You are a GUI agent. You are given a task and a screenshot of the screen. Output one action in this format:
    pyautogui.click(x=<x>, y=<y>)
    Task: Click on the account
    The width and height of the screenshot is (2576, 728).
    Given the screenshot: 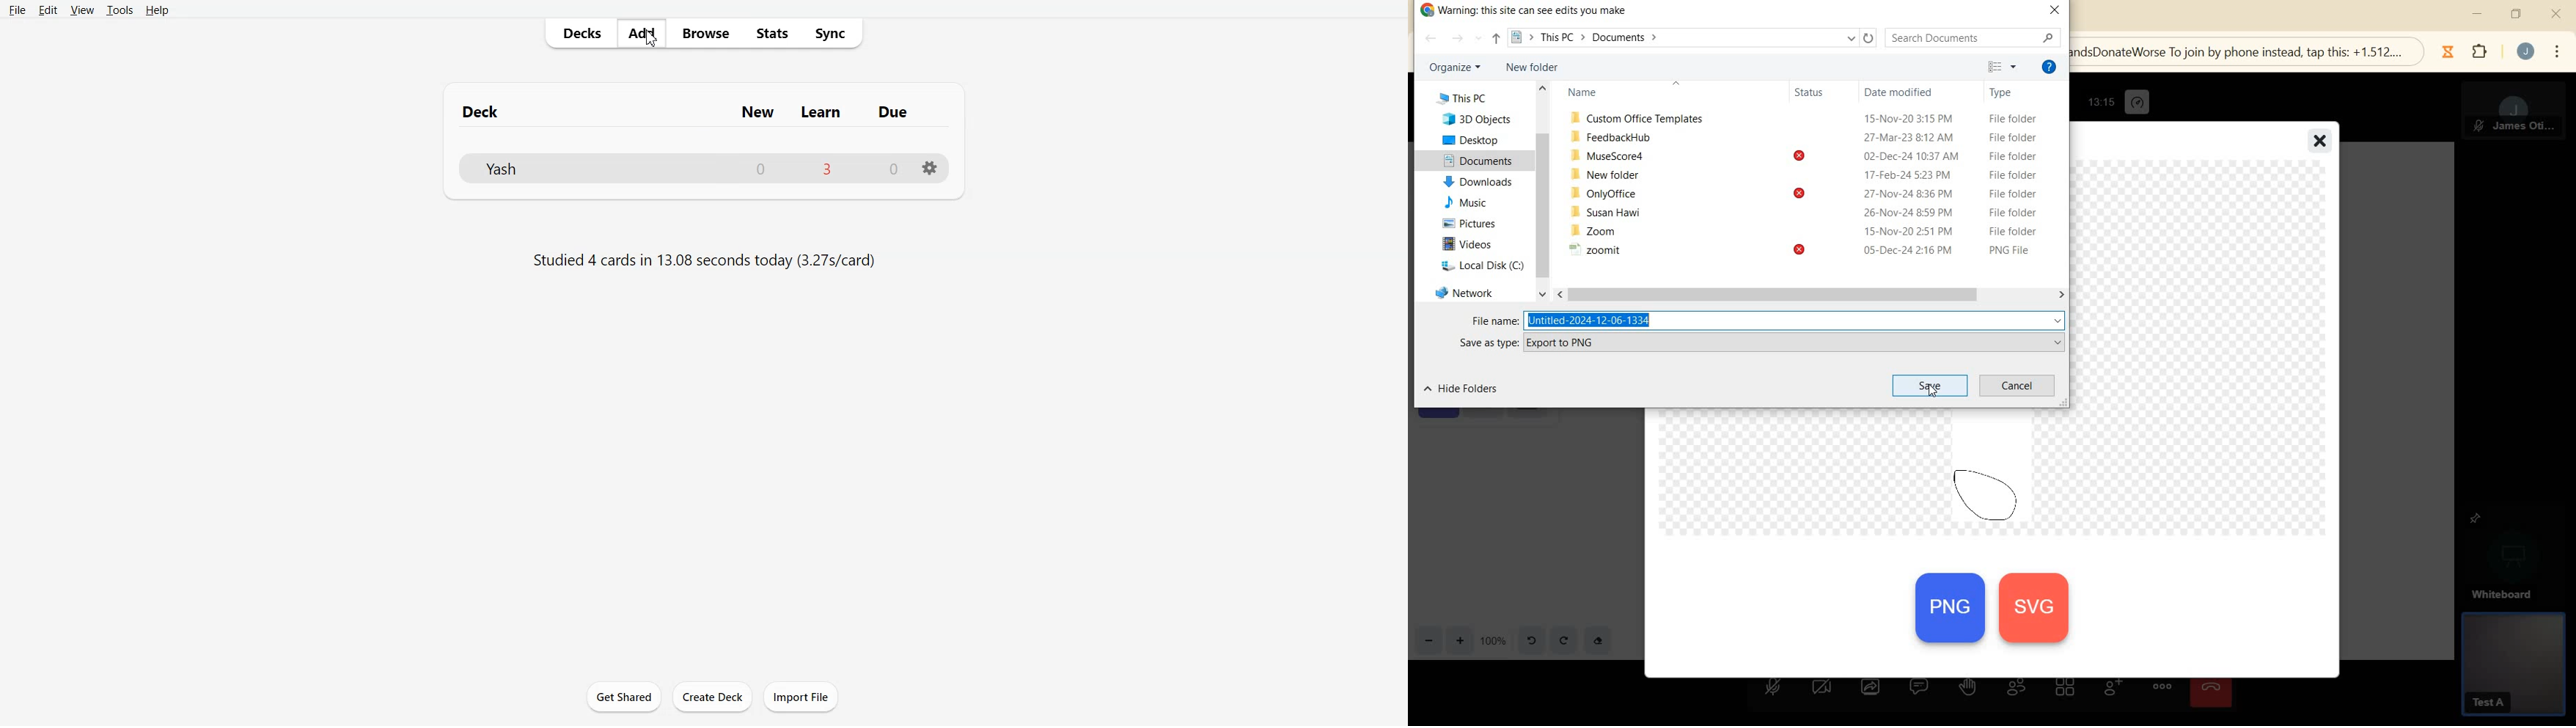 What is the action you would take?
    pyautogui.click(x=2526, y=52)
    